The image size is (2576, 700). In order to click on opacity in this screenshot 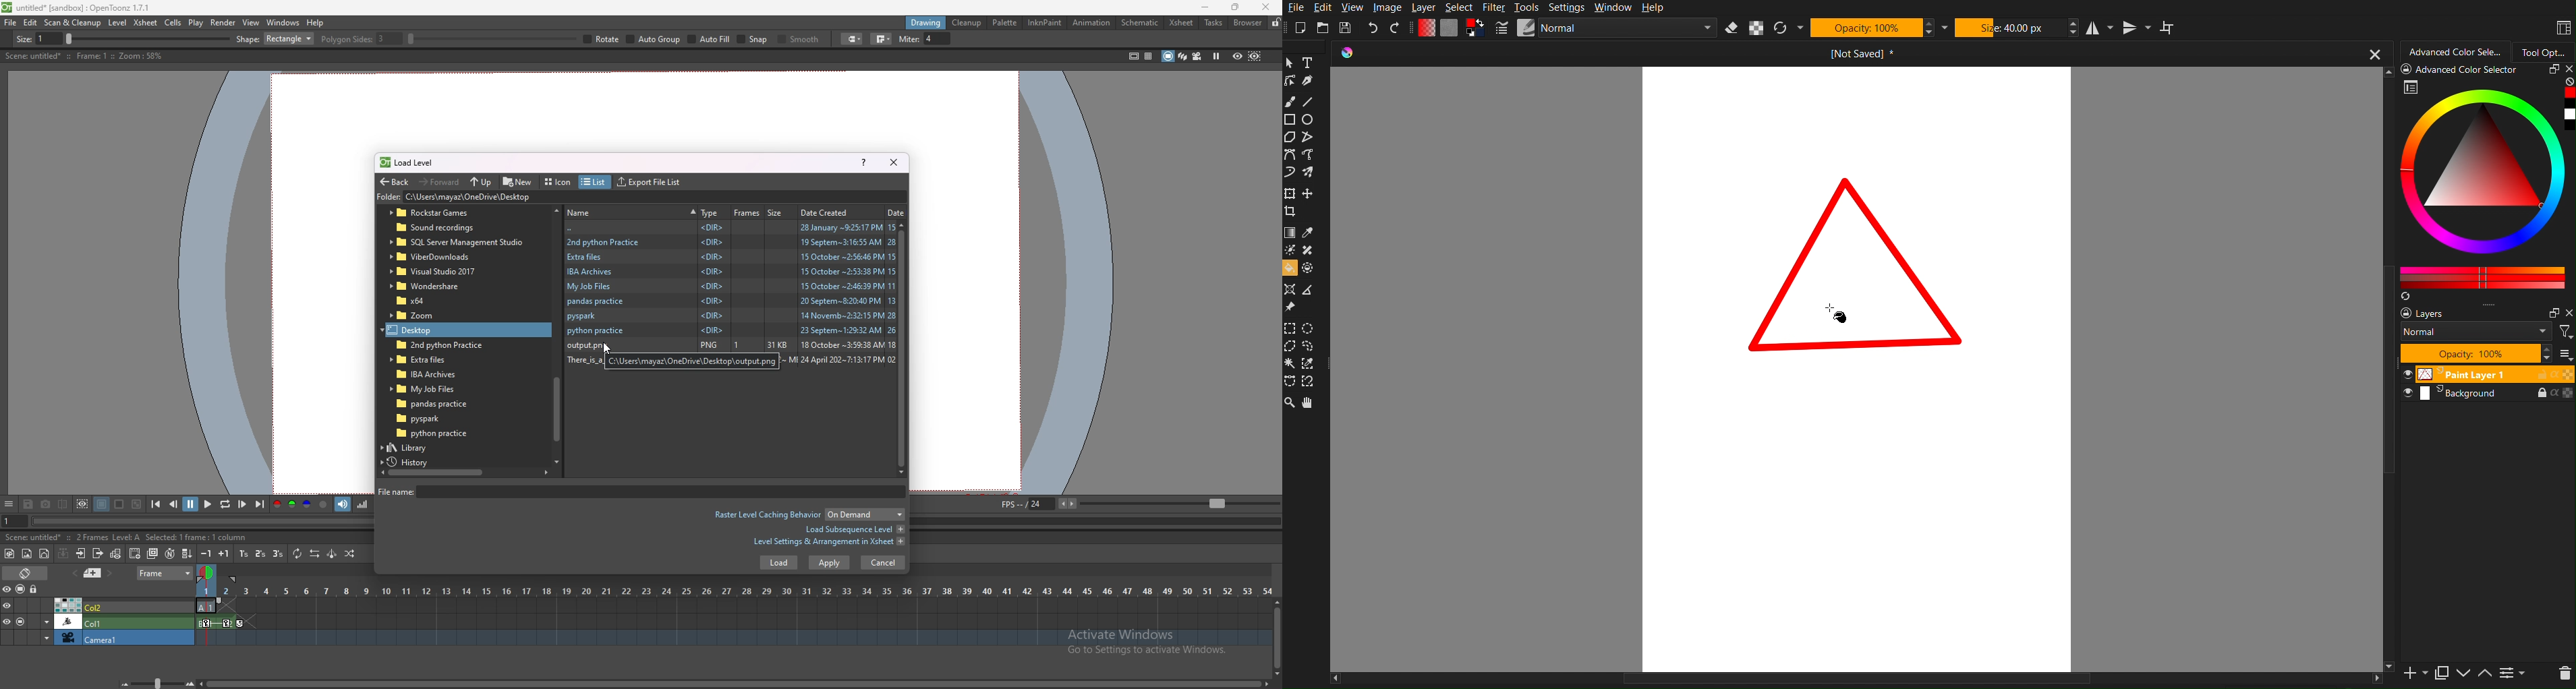, I will do `click(2475, 353)`.